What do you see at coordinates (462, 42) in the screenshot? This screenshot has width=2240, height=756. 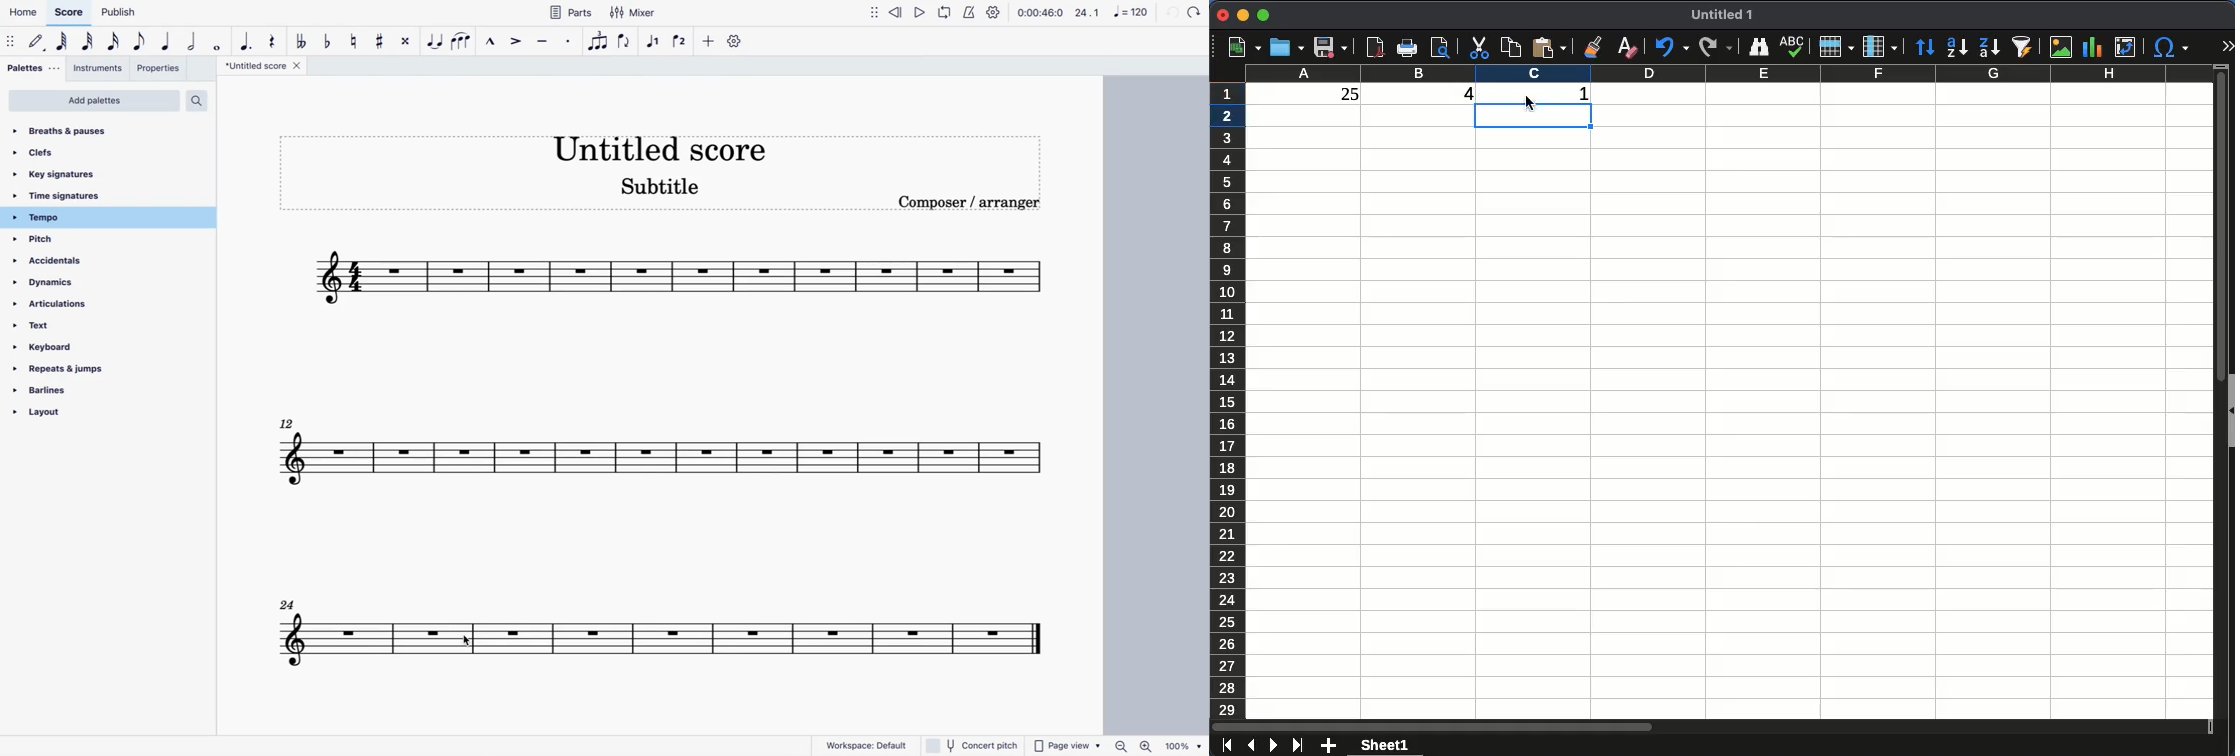 I see `slur` at bounding box center [462, 42].